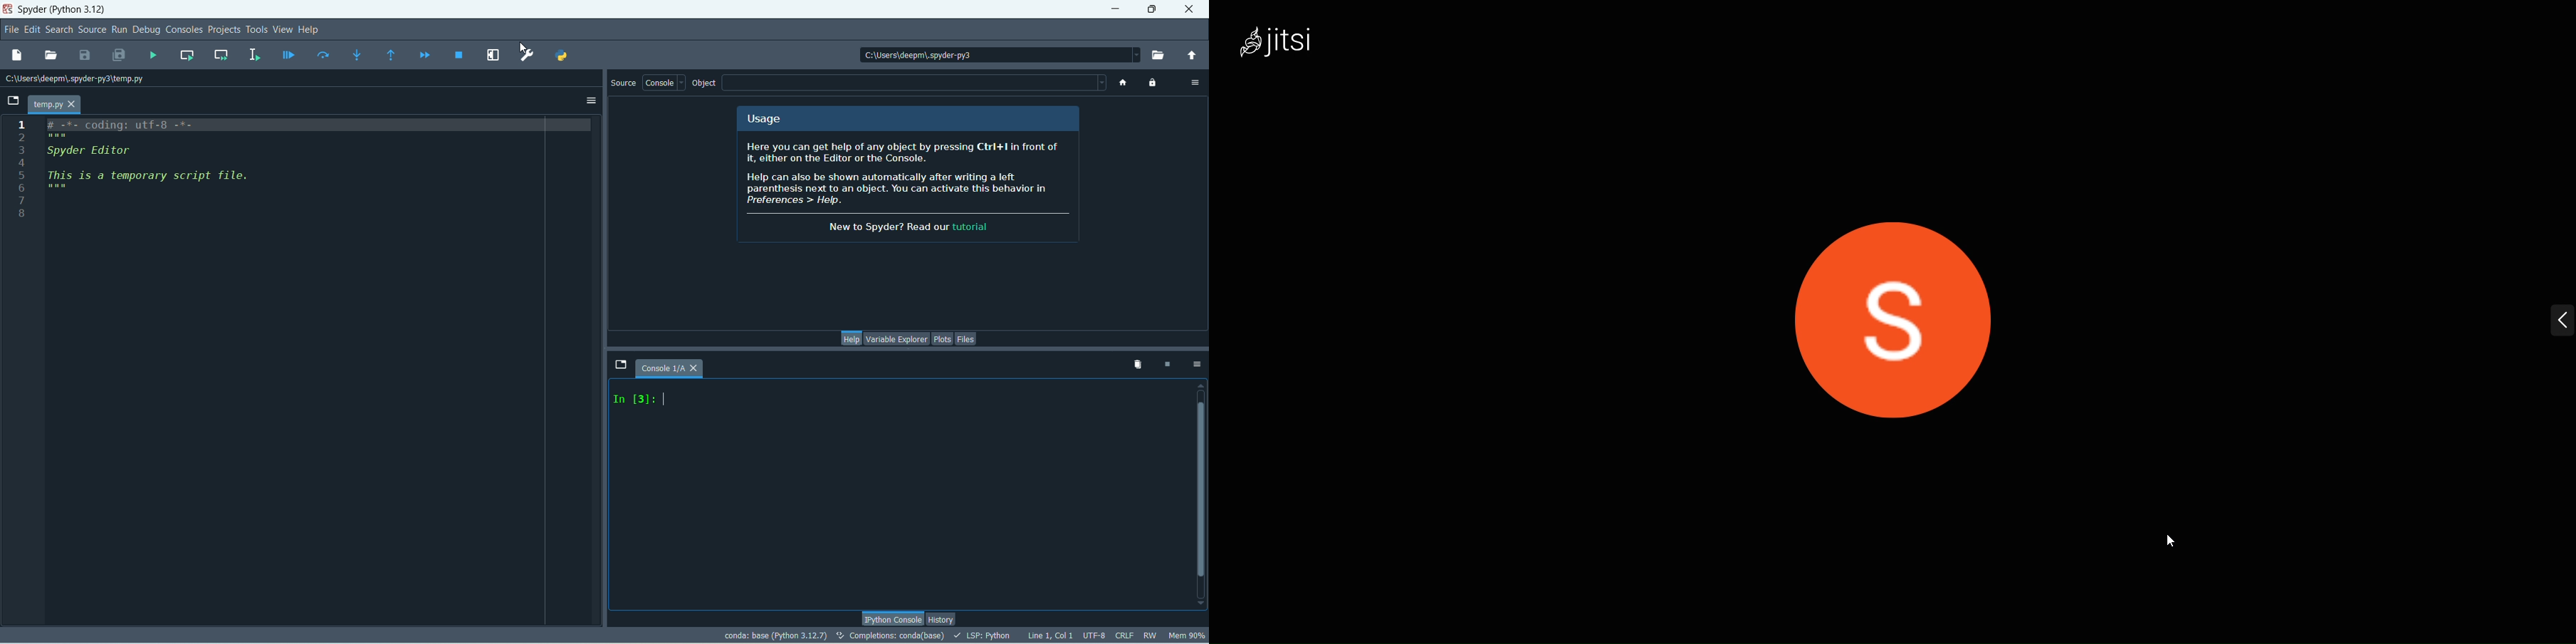 The width and height of the screenshot is (2576, 644). Describe the element at coordinates (1192, 56) in the screenshot. I see `change to parent directory` at that location.